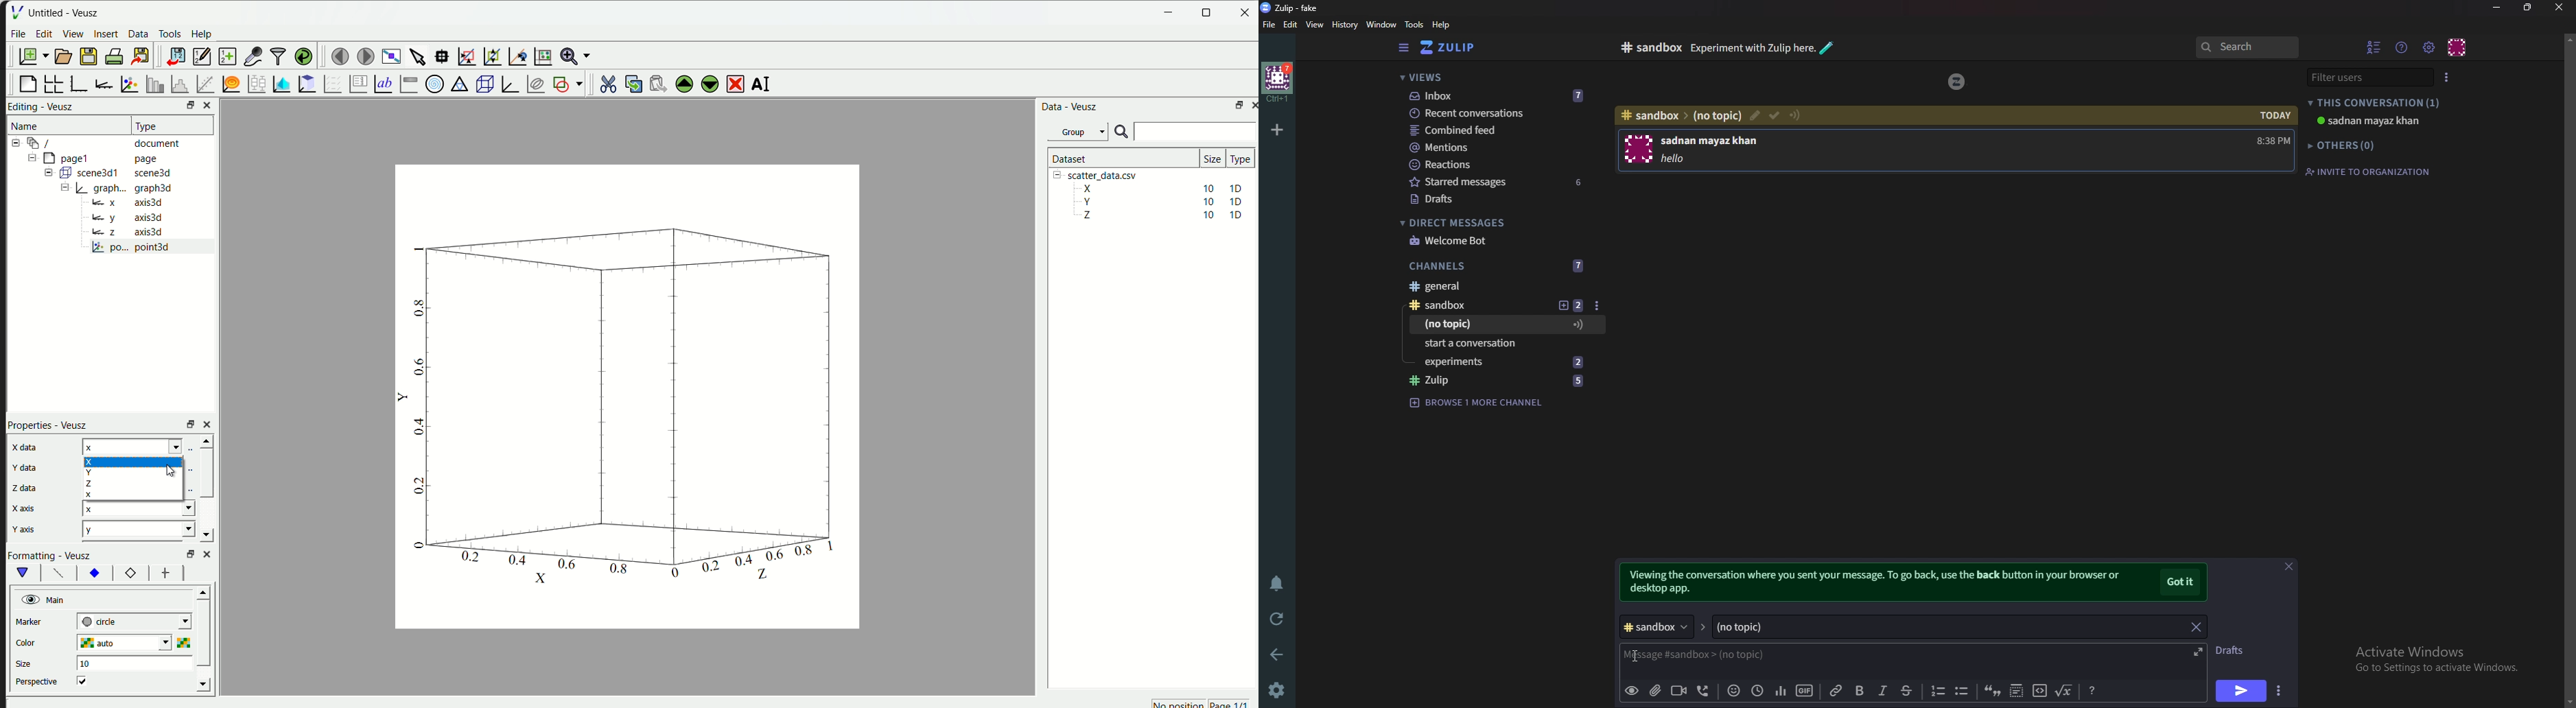  Describe the element at coordinates (1448, 47) in the screenshot. I see `zulip` at that location.